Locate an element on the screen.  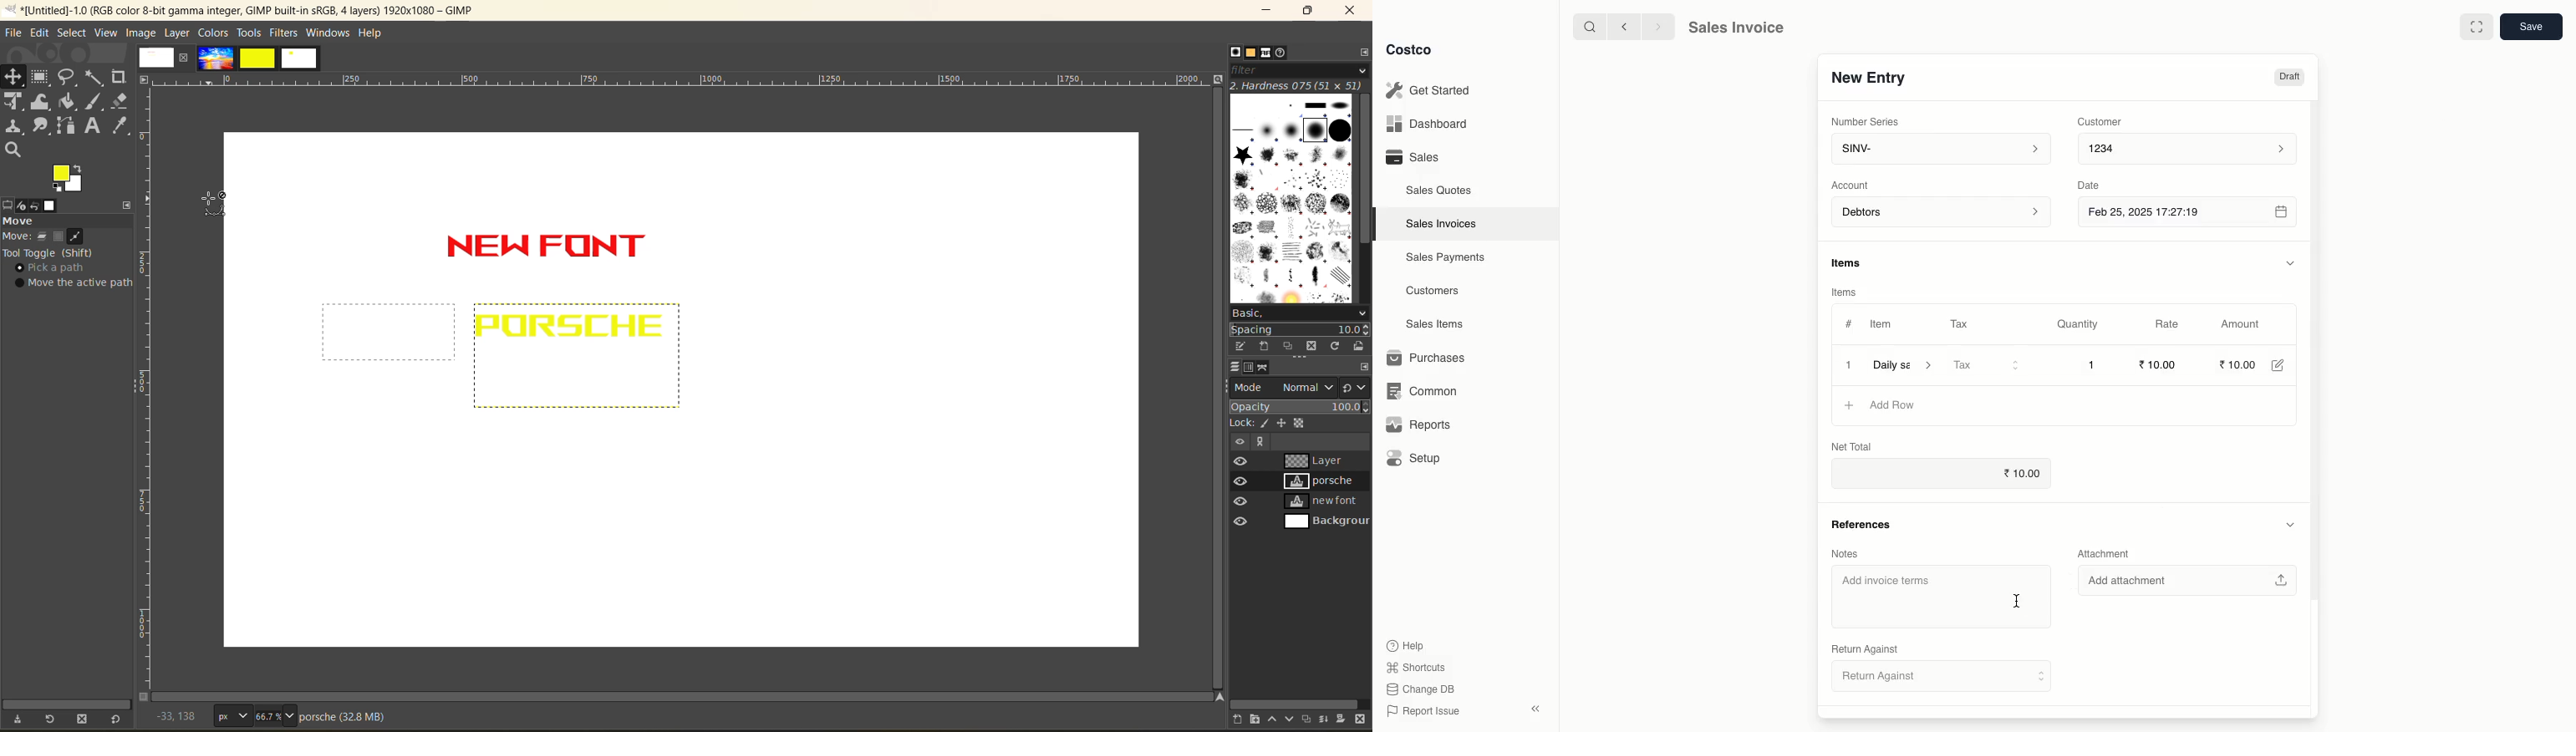
restore tool preset is located at coordinates (51, 721).